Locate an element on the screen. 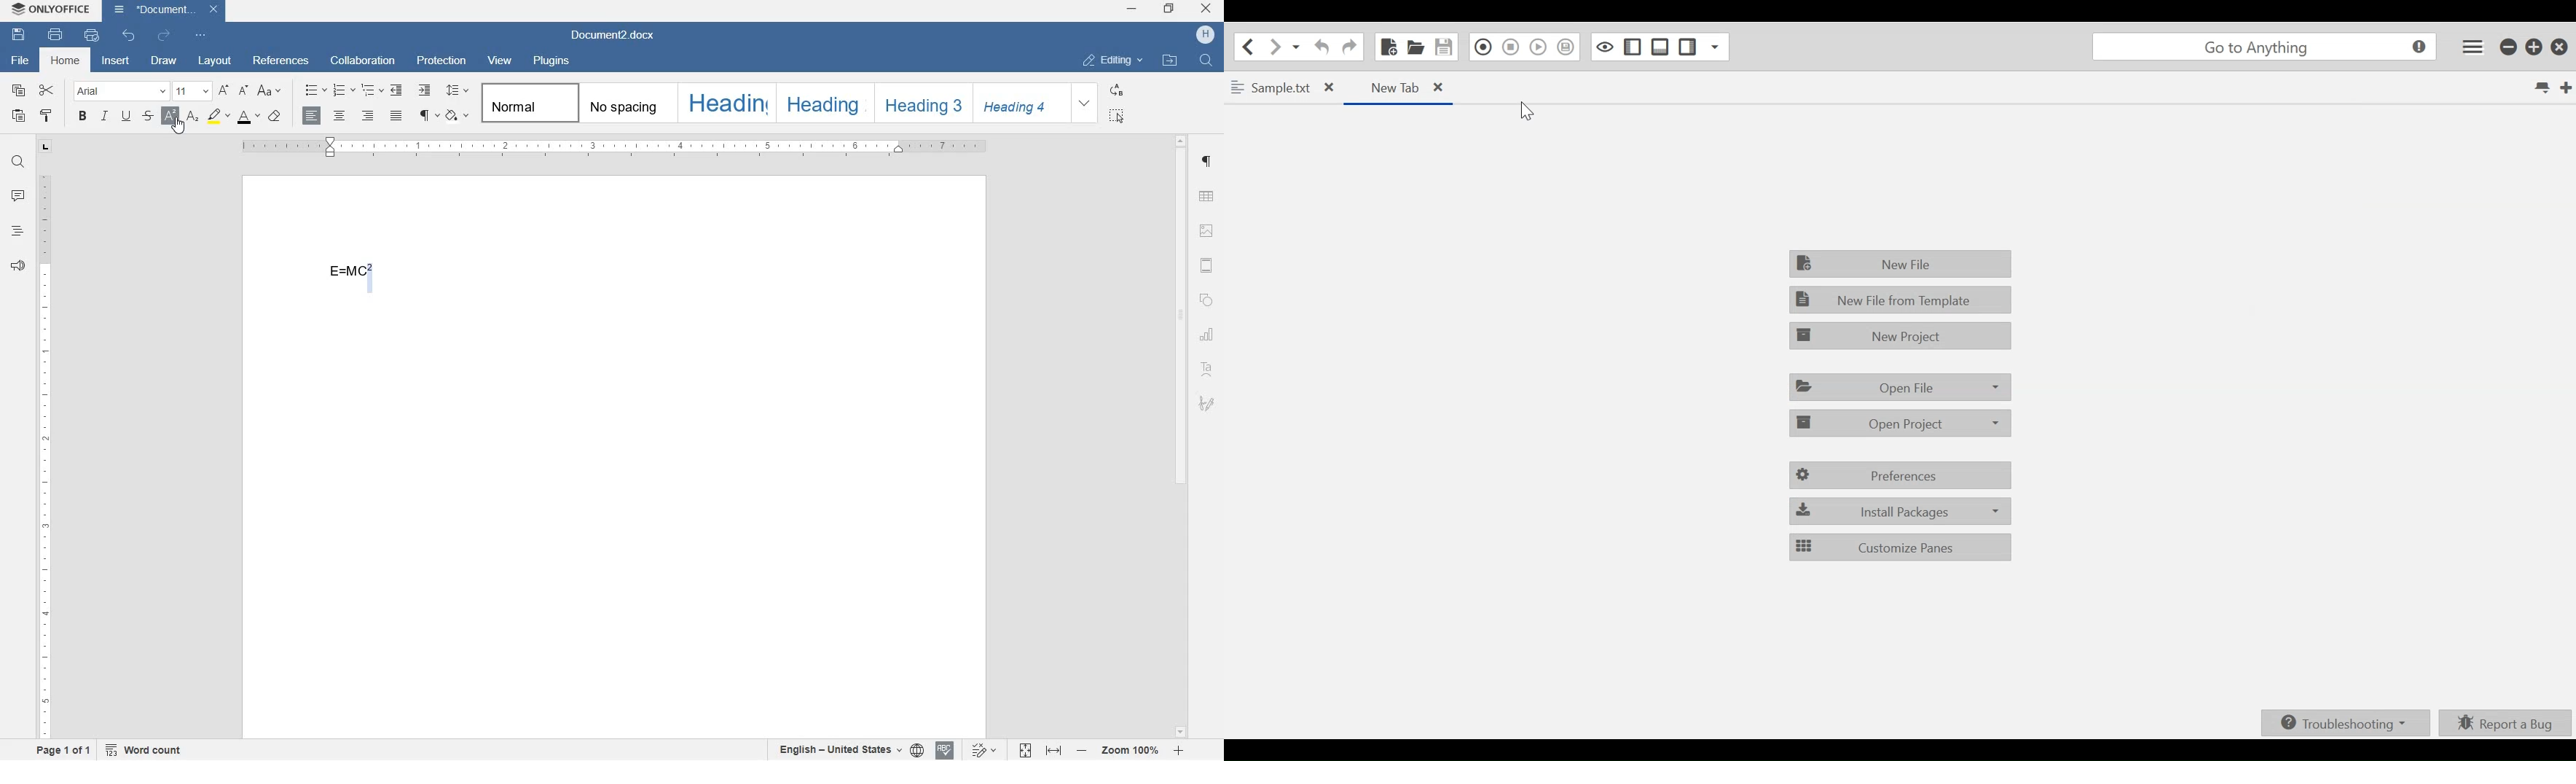  collaboration is located at coordinates (366, 61).